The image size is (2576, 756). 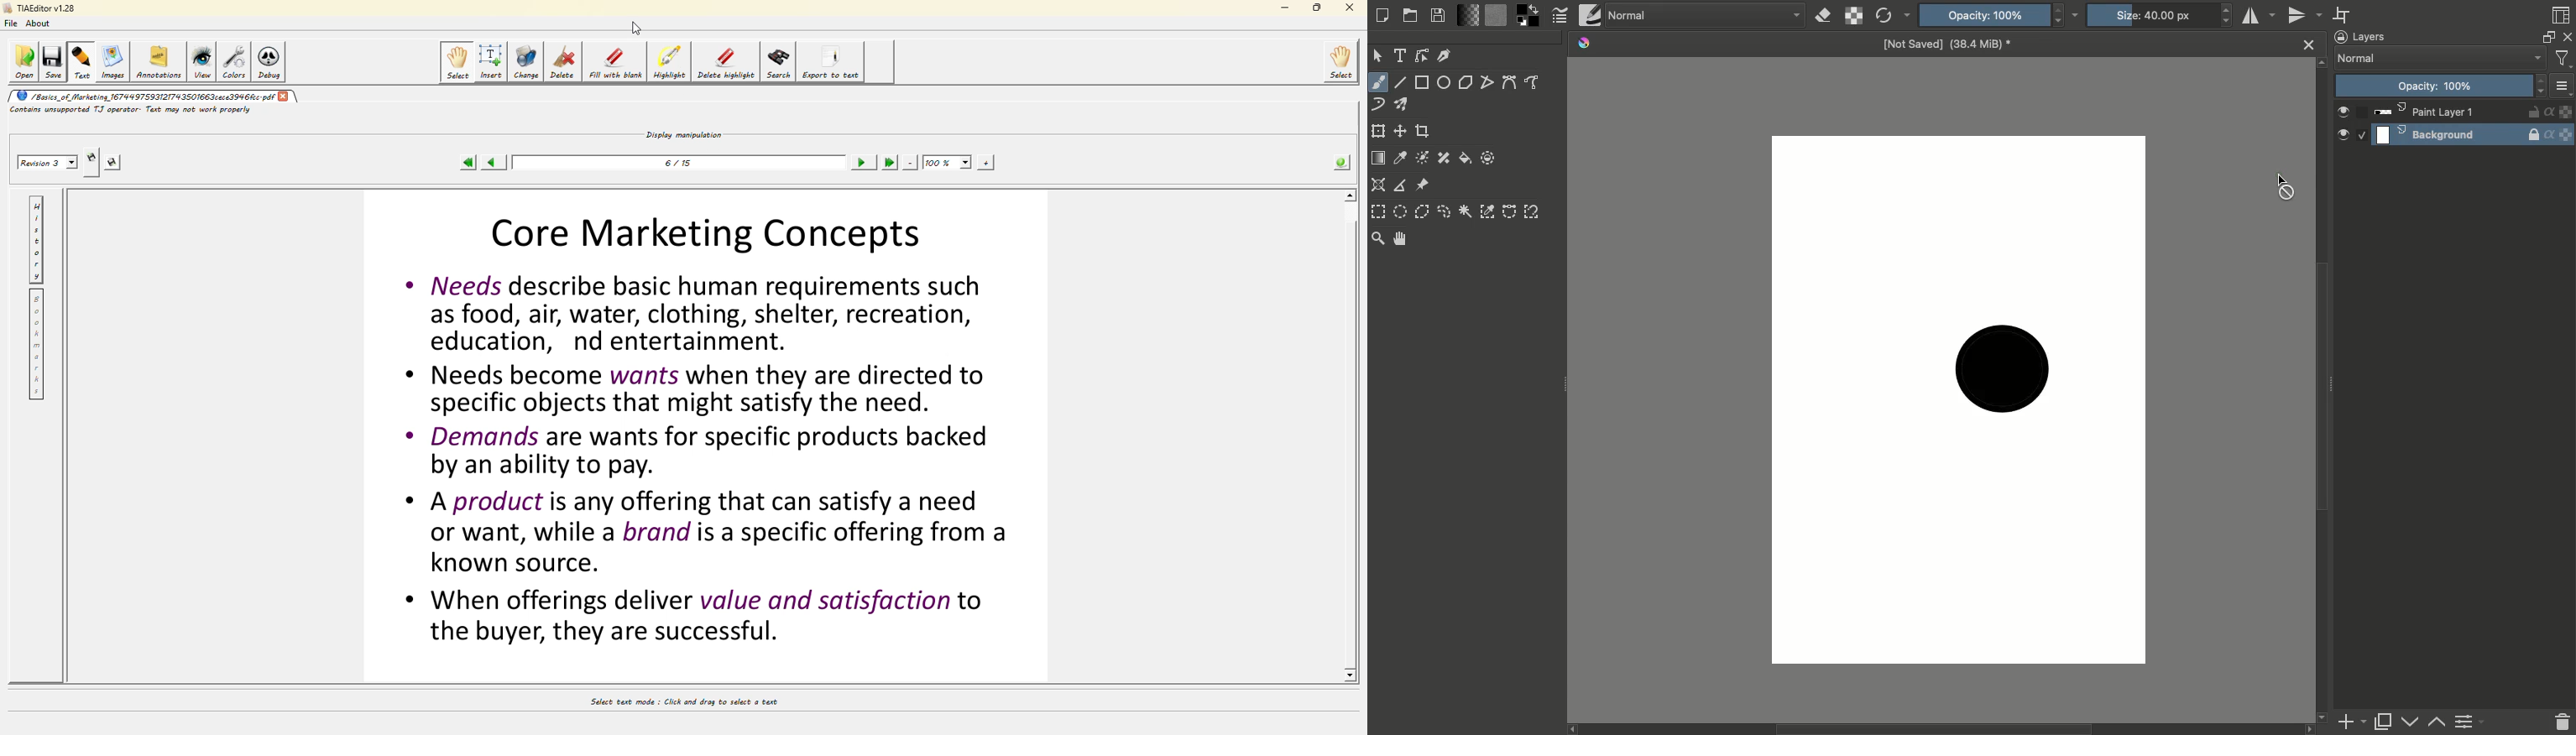 I want to click on contains unsupported TJ operator. Text may not work properly., so click(x=158, y=110).